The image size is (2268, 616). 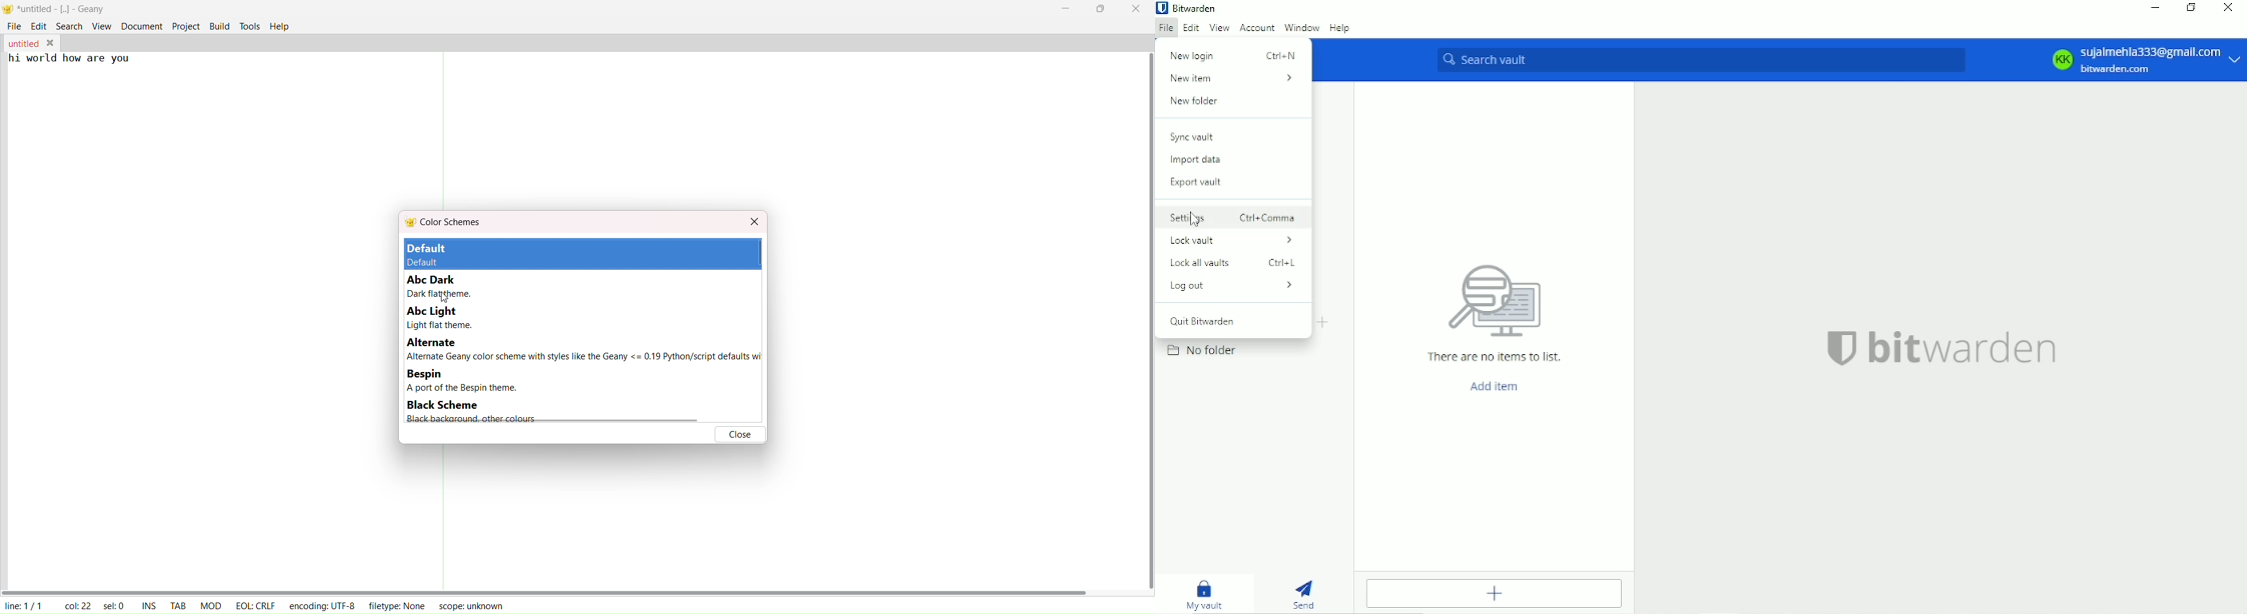 I want to click on encoding:UTF-8, so click(x=325, y=604).